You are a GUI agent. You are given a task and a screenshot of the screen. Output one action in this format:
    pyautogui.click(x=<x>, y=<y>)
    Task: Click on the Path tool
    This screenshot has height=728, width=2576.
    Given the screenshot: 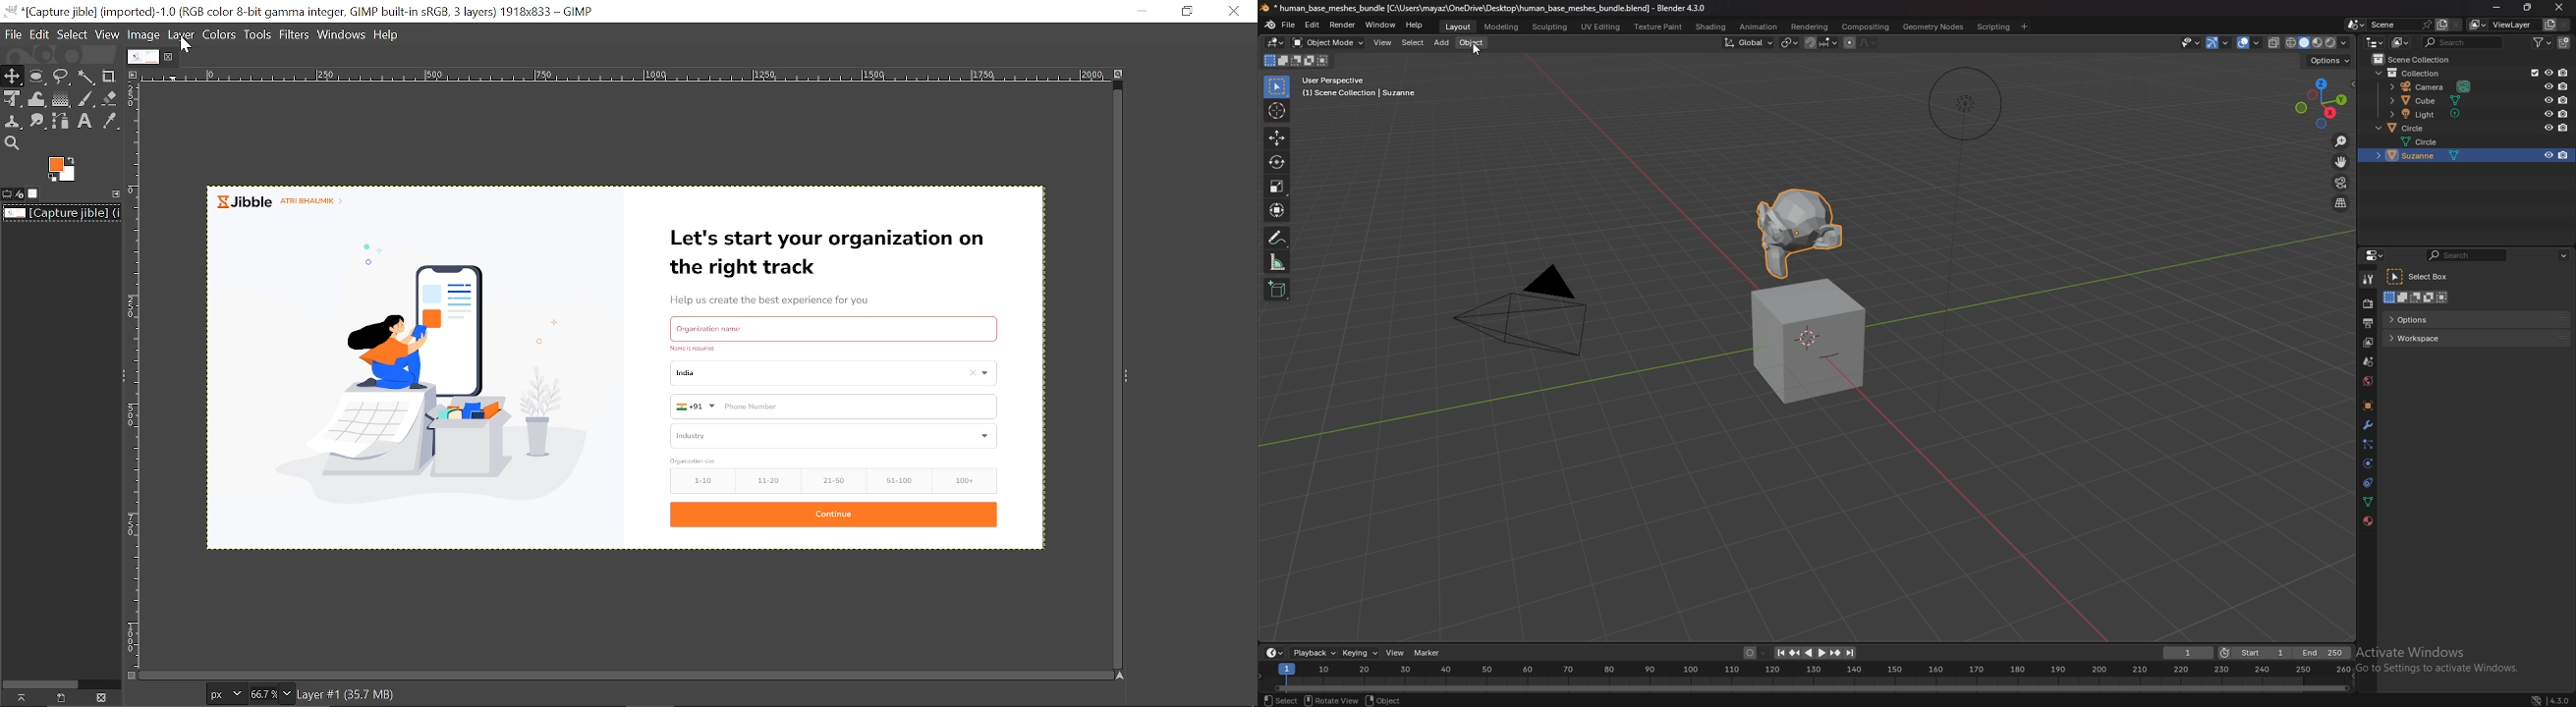 What is the action you would take?
    pyautogui.click(x=63, y=120)
    